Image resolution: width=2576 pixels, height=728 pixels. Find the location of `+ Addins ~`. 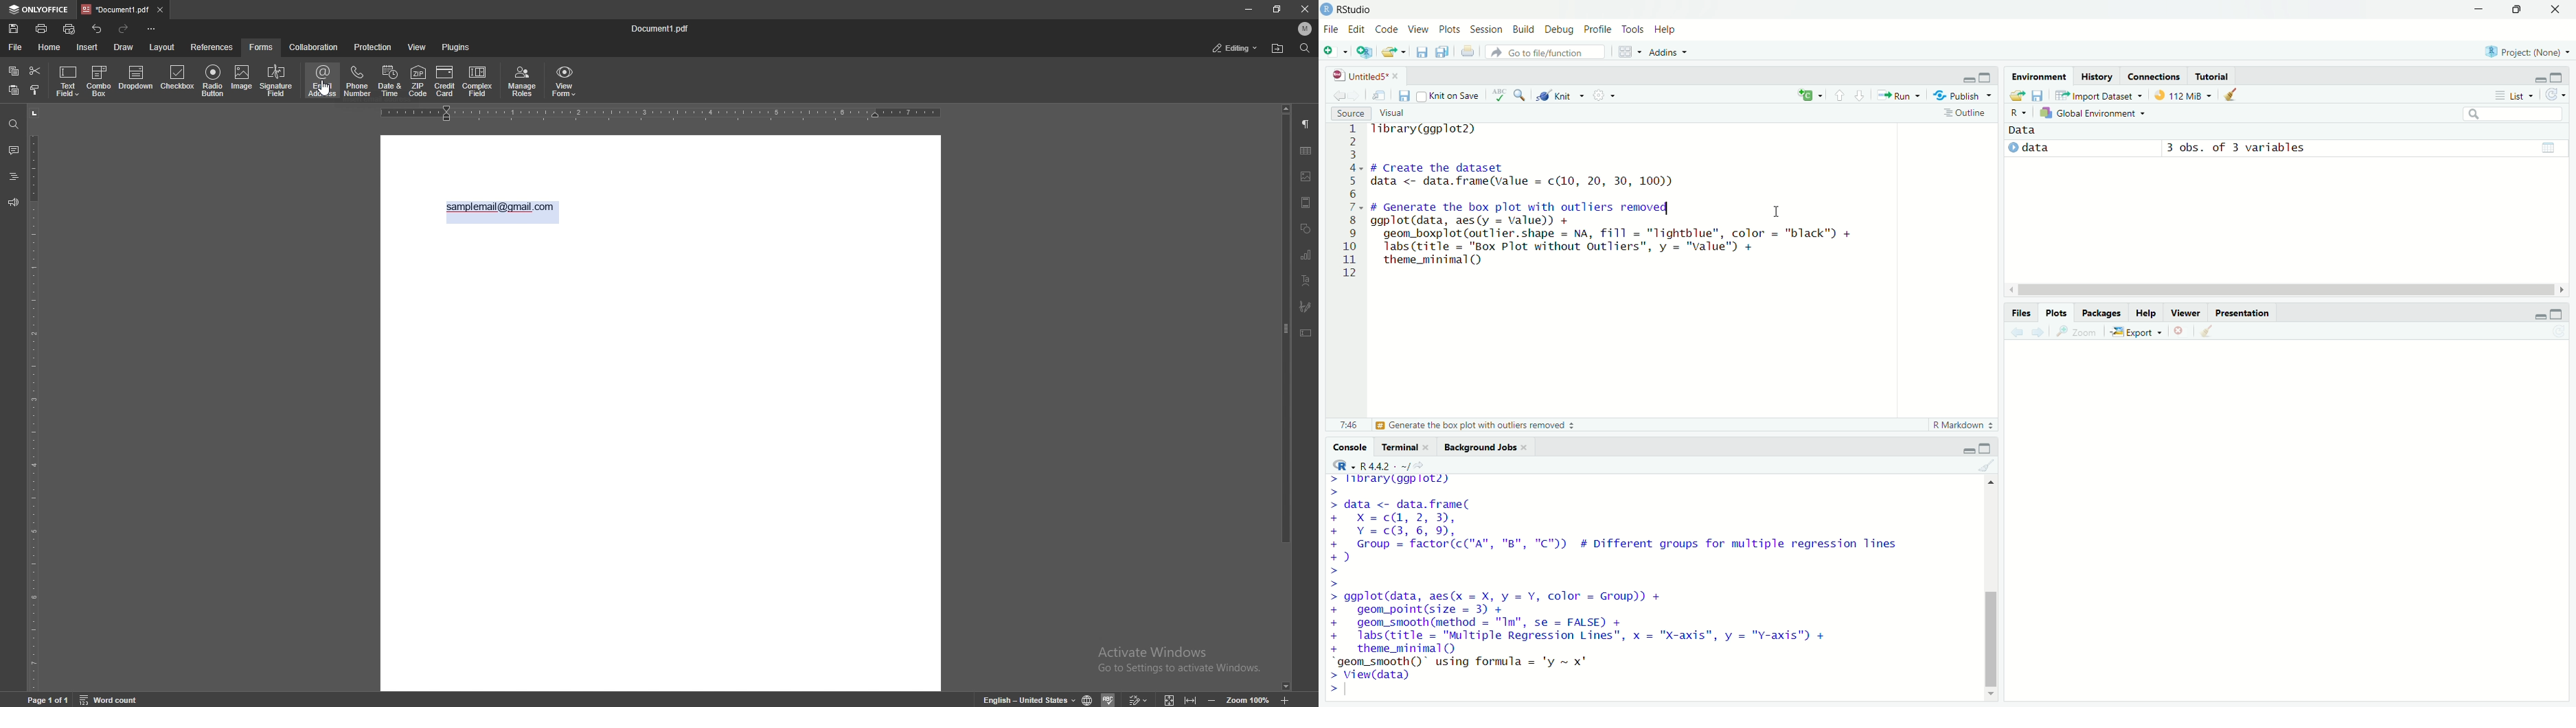

+ Addins ~ is located at coordinates (1664, 51).